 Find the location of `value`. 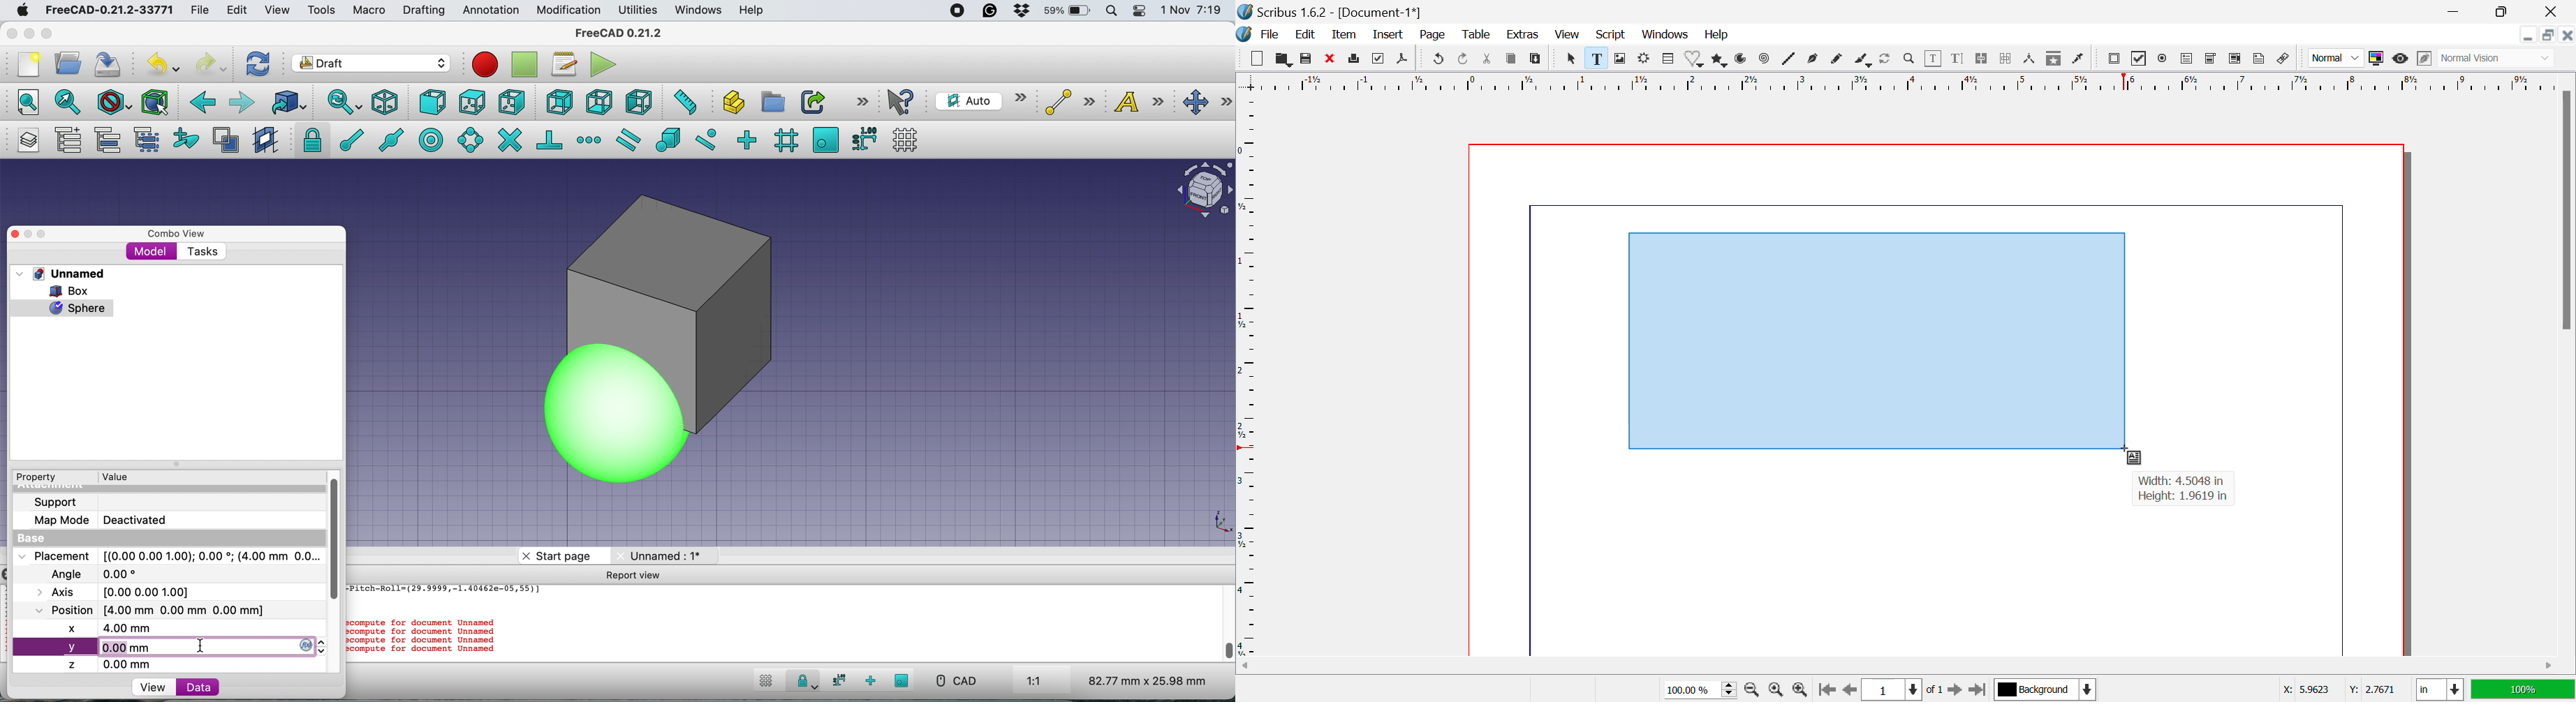

value is located at coordinates (125, 476).